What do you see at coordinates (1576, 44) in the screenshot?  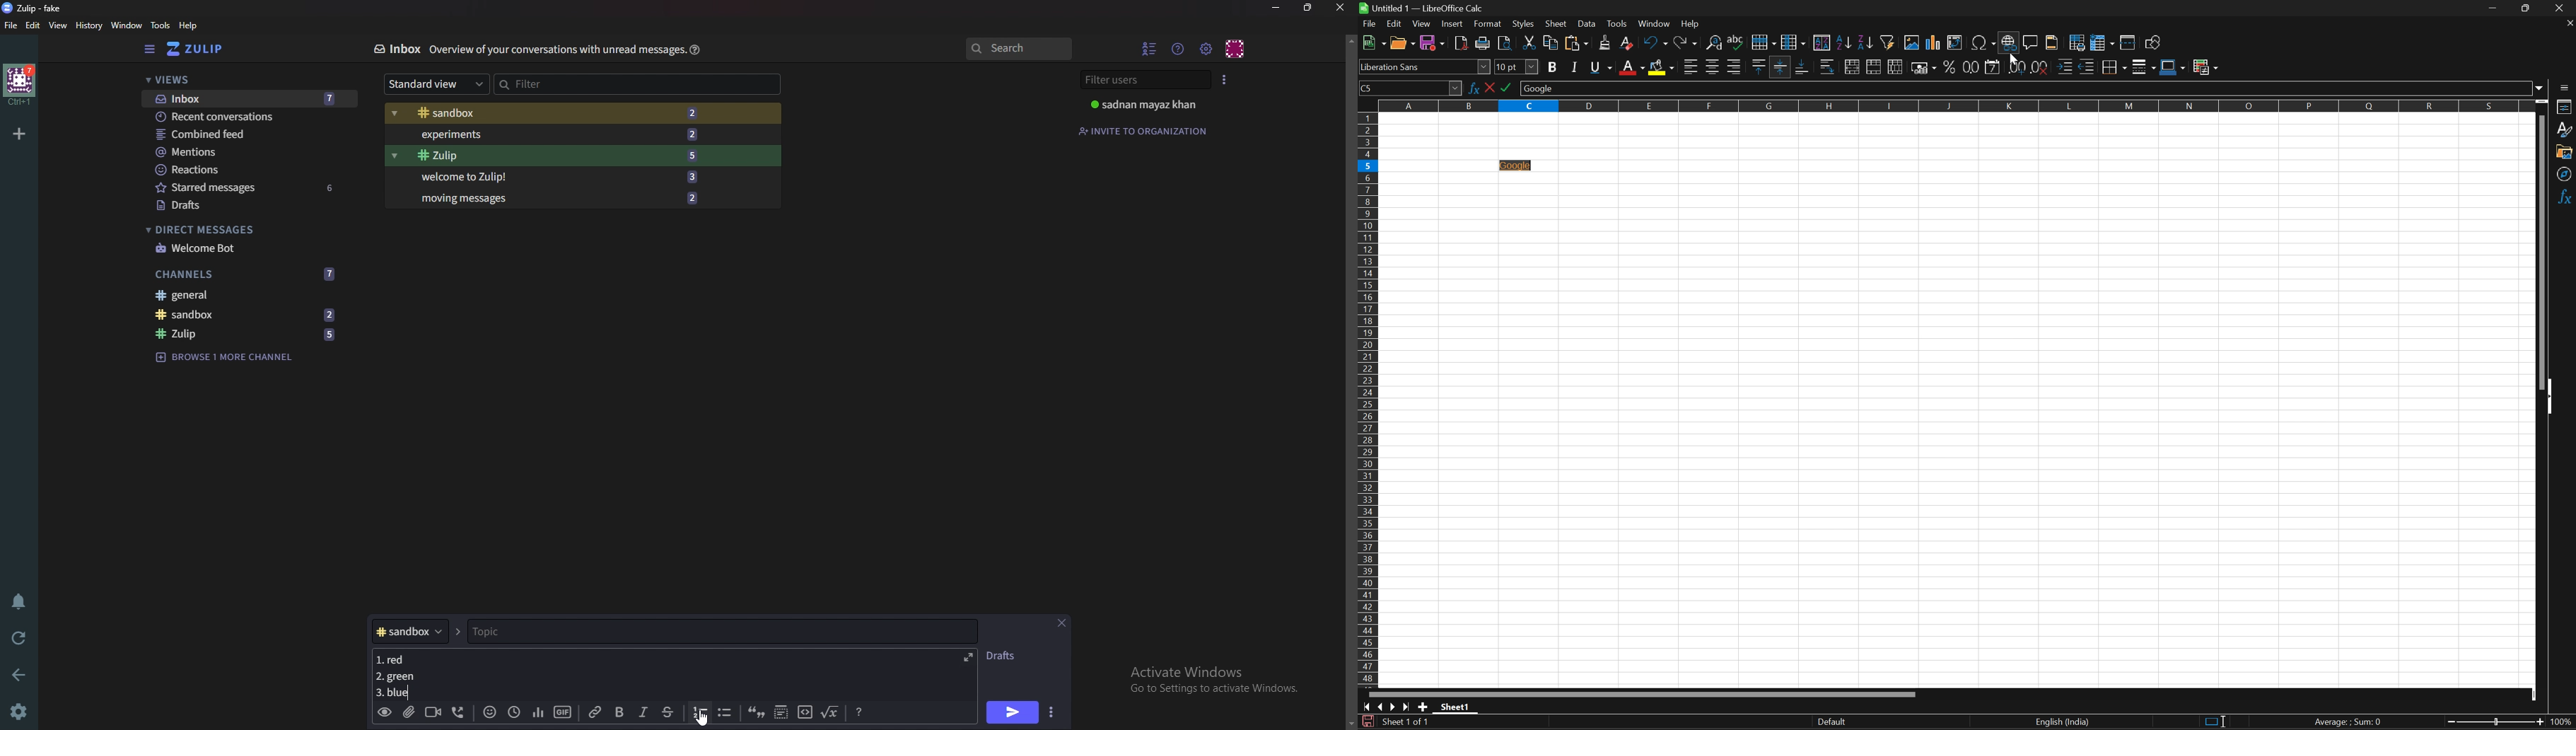 I see `Paste` at bounding box center [1576, 44].